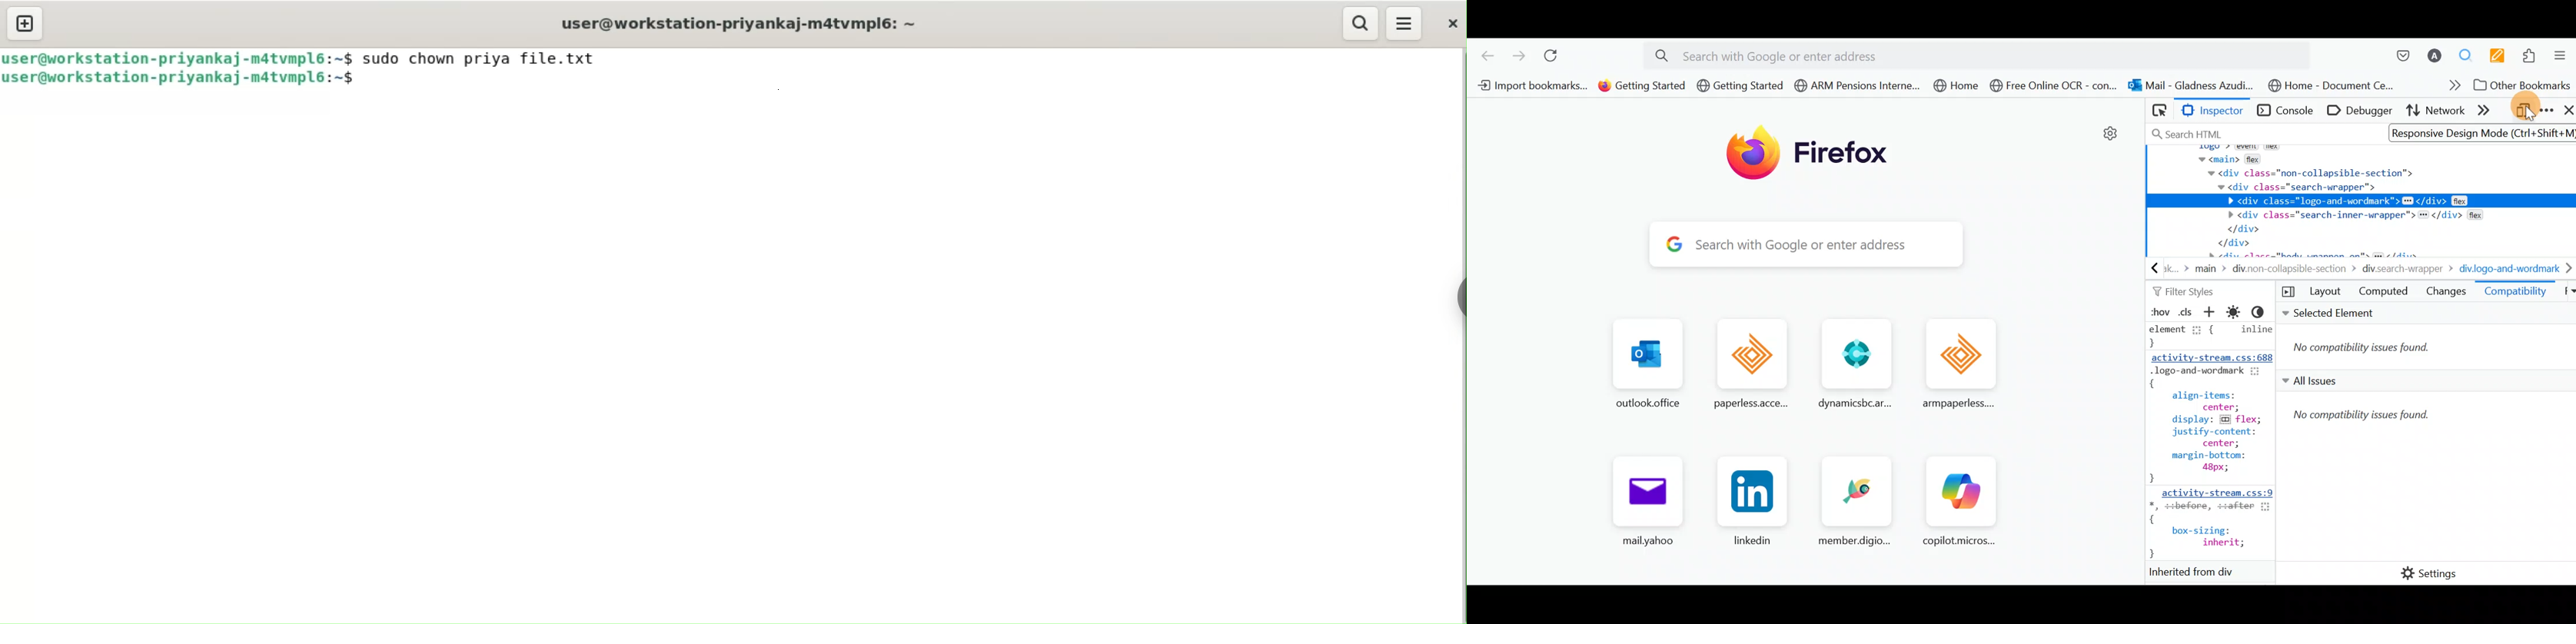  What do you see at coordinates (2259, 132) in the screenshot?
I see `Search bar` at bounding box center [2259, 132].